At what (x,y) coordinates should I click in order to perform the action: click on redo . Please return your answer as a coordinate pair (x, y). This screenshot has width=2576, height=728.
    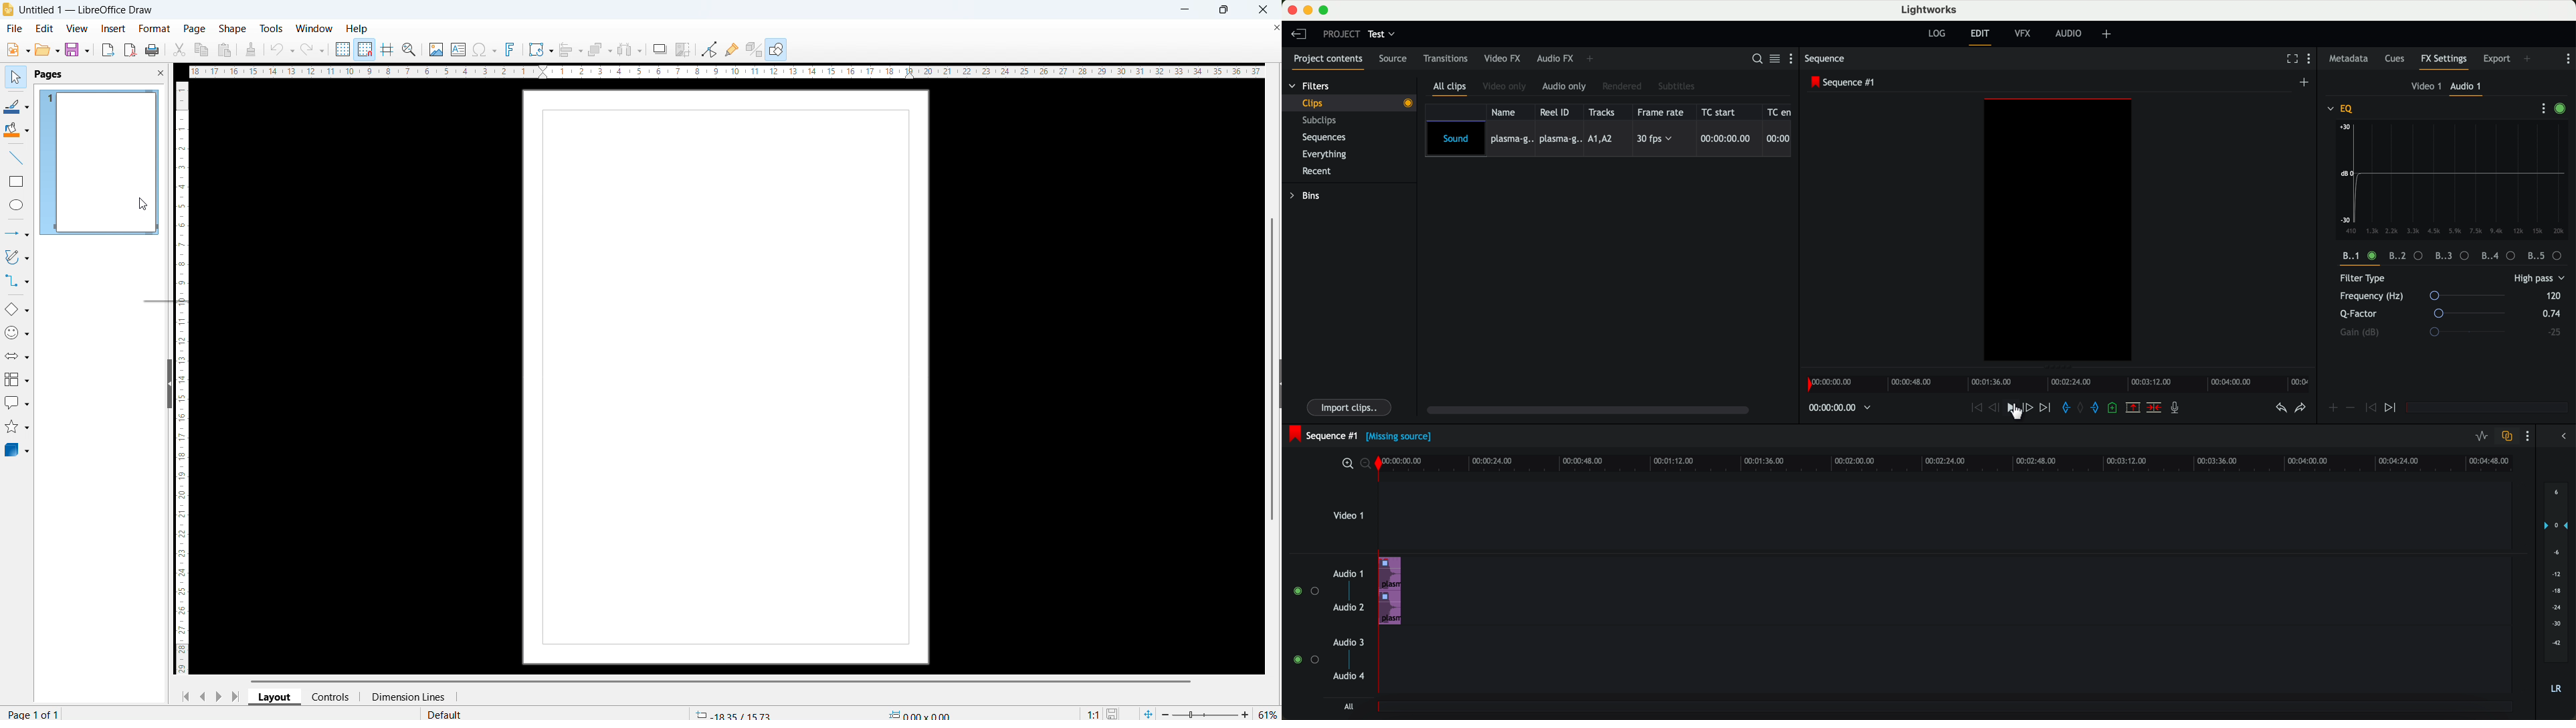
    Looking at the image, I should click on (313, 48).